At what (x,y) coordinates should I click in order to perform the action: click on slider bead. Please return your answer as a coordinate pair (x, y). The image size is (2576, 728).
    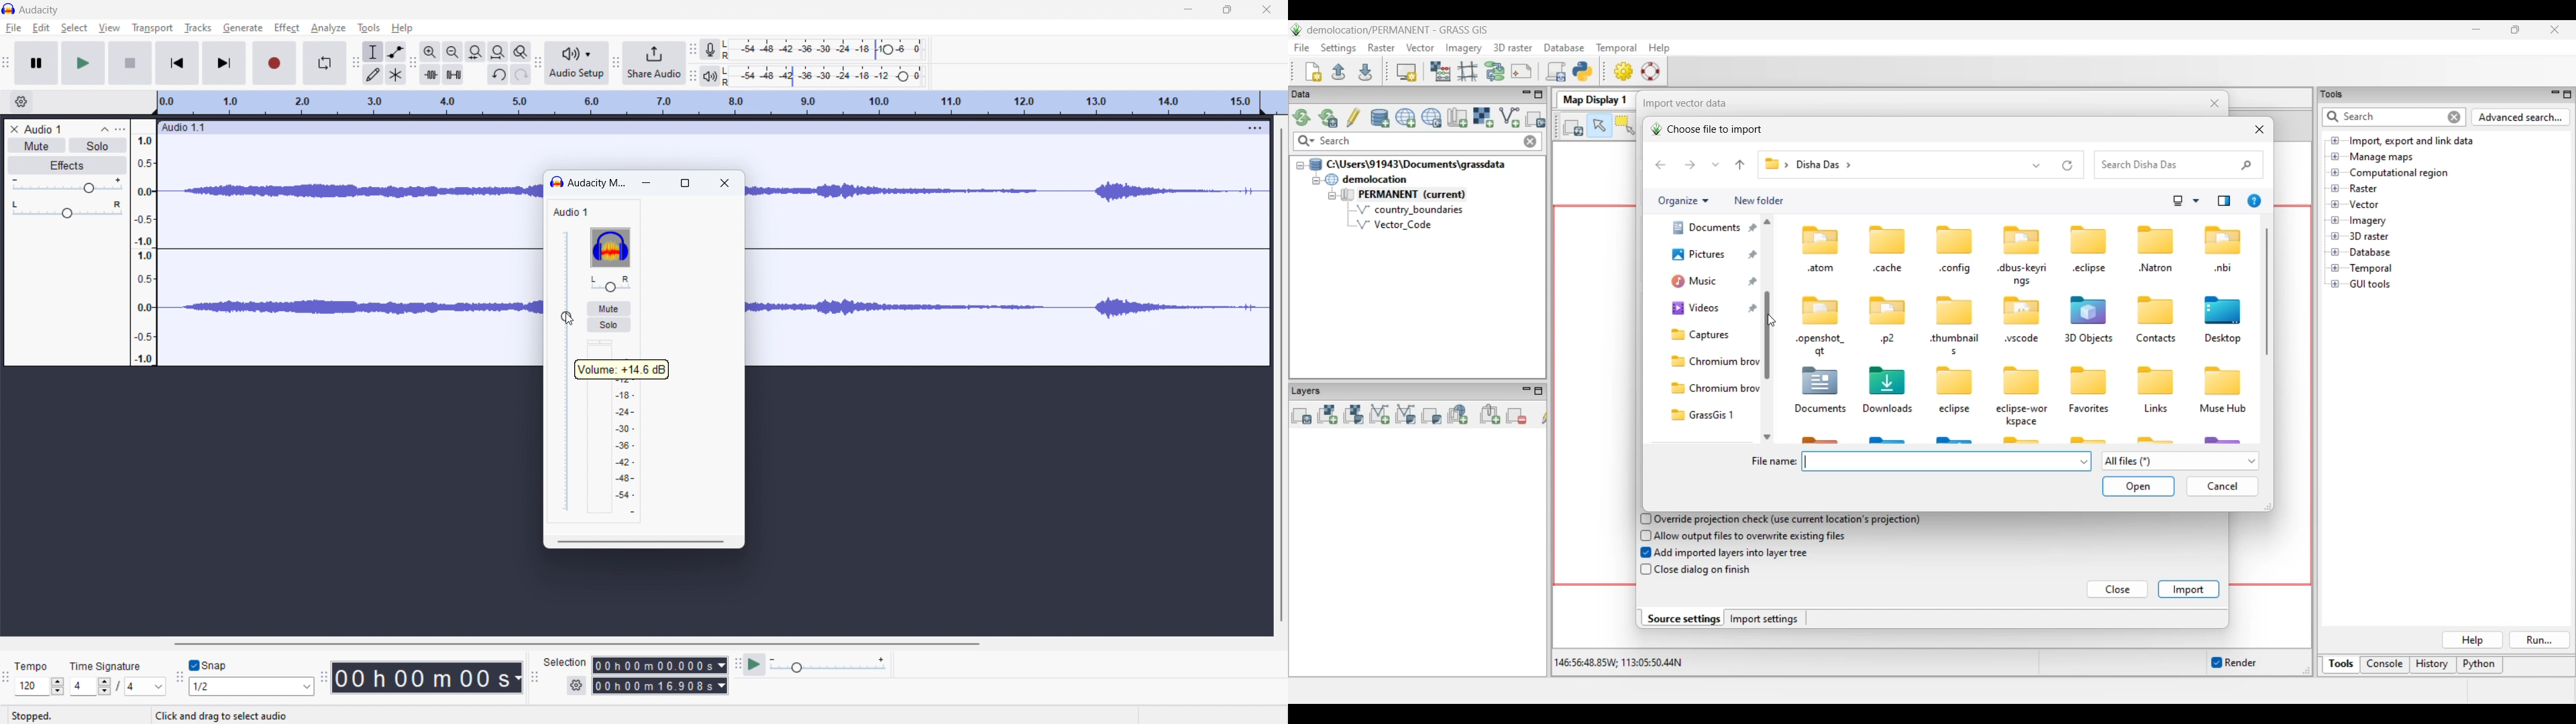
    Looking at the image, I should click on (566, 373).